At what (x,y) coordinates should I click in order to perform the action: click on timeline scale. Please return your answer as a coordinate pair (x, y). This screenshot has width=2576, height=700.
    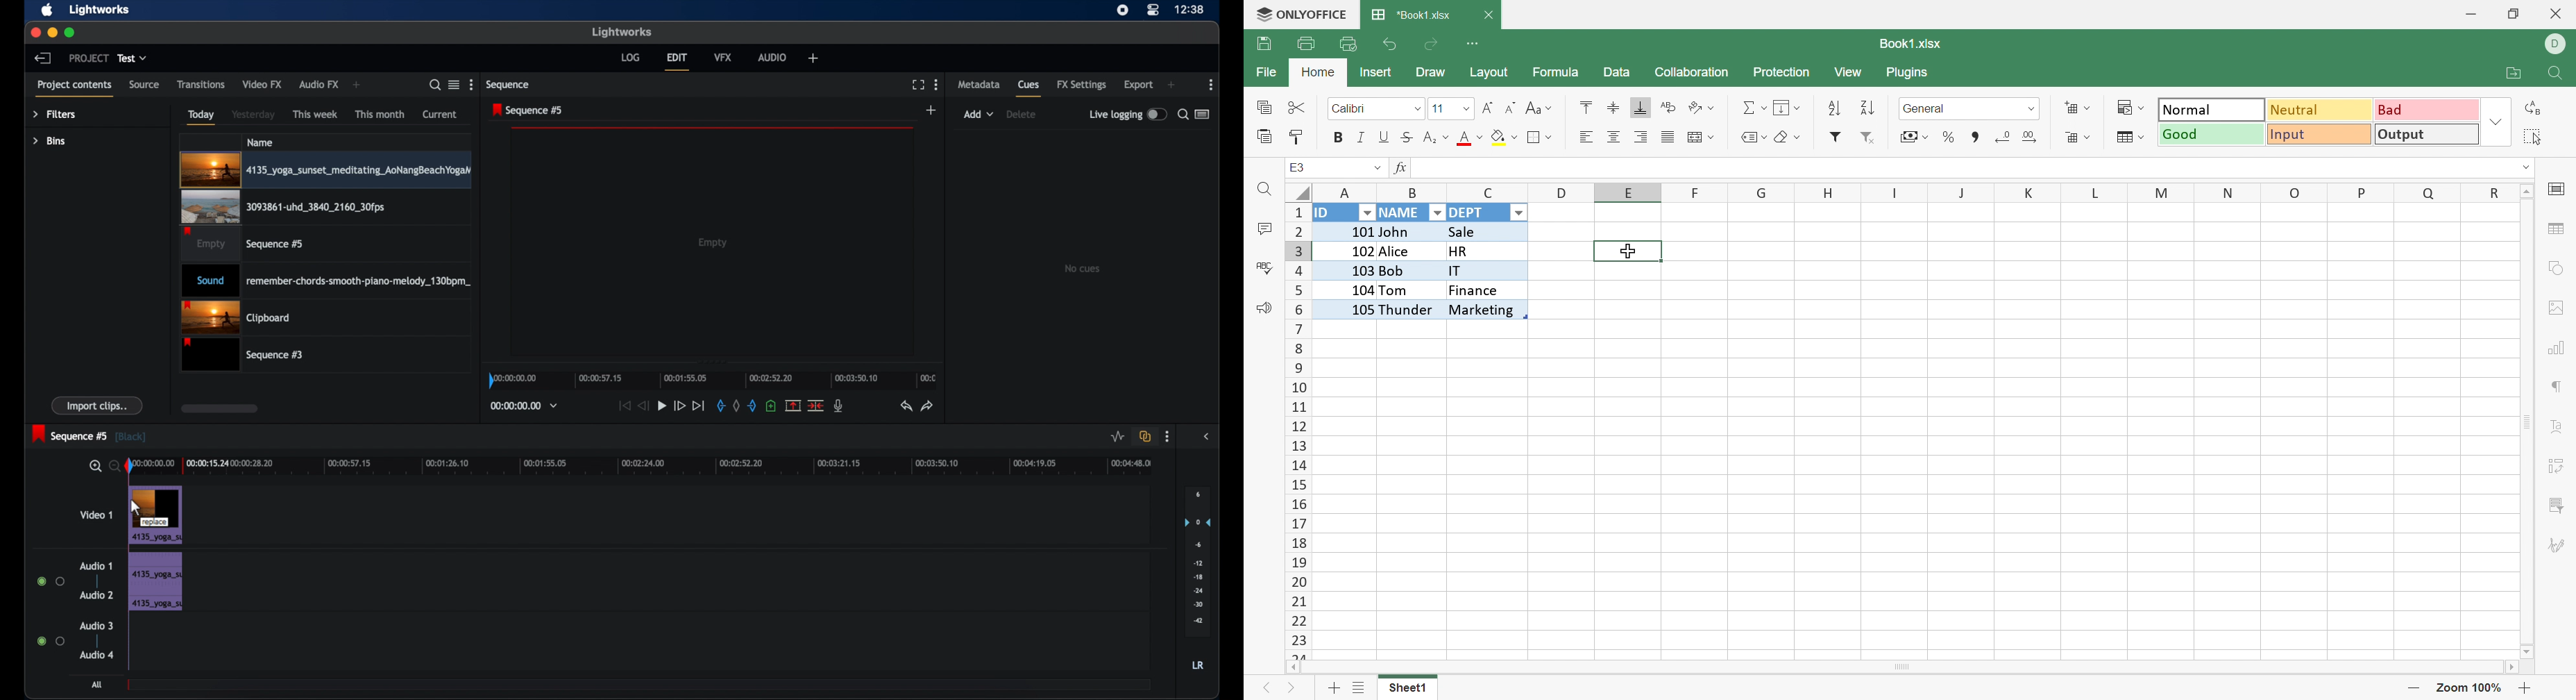
    Looking at the image, I should click on (652, 465).